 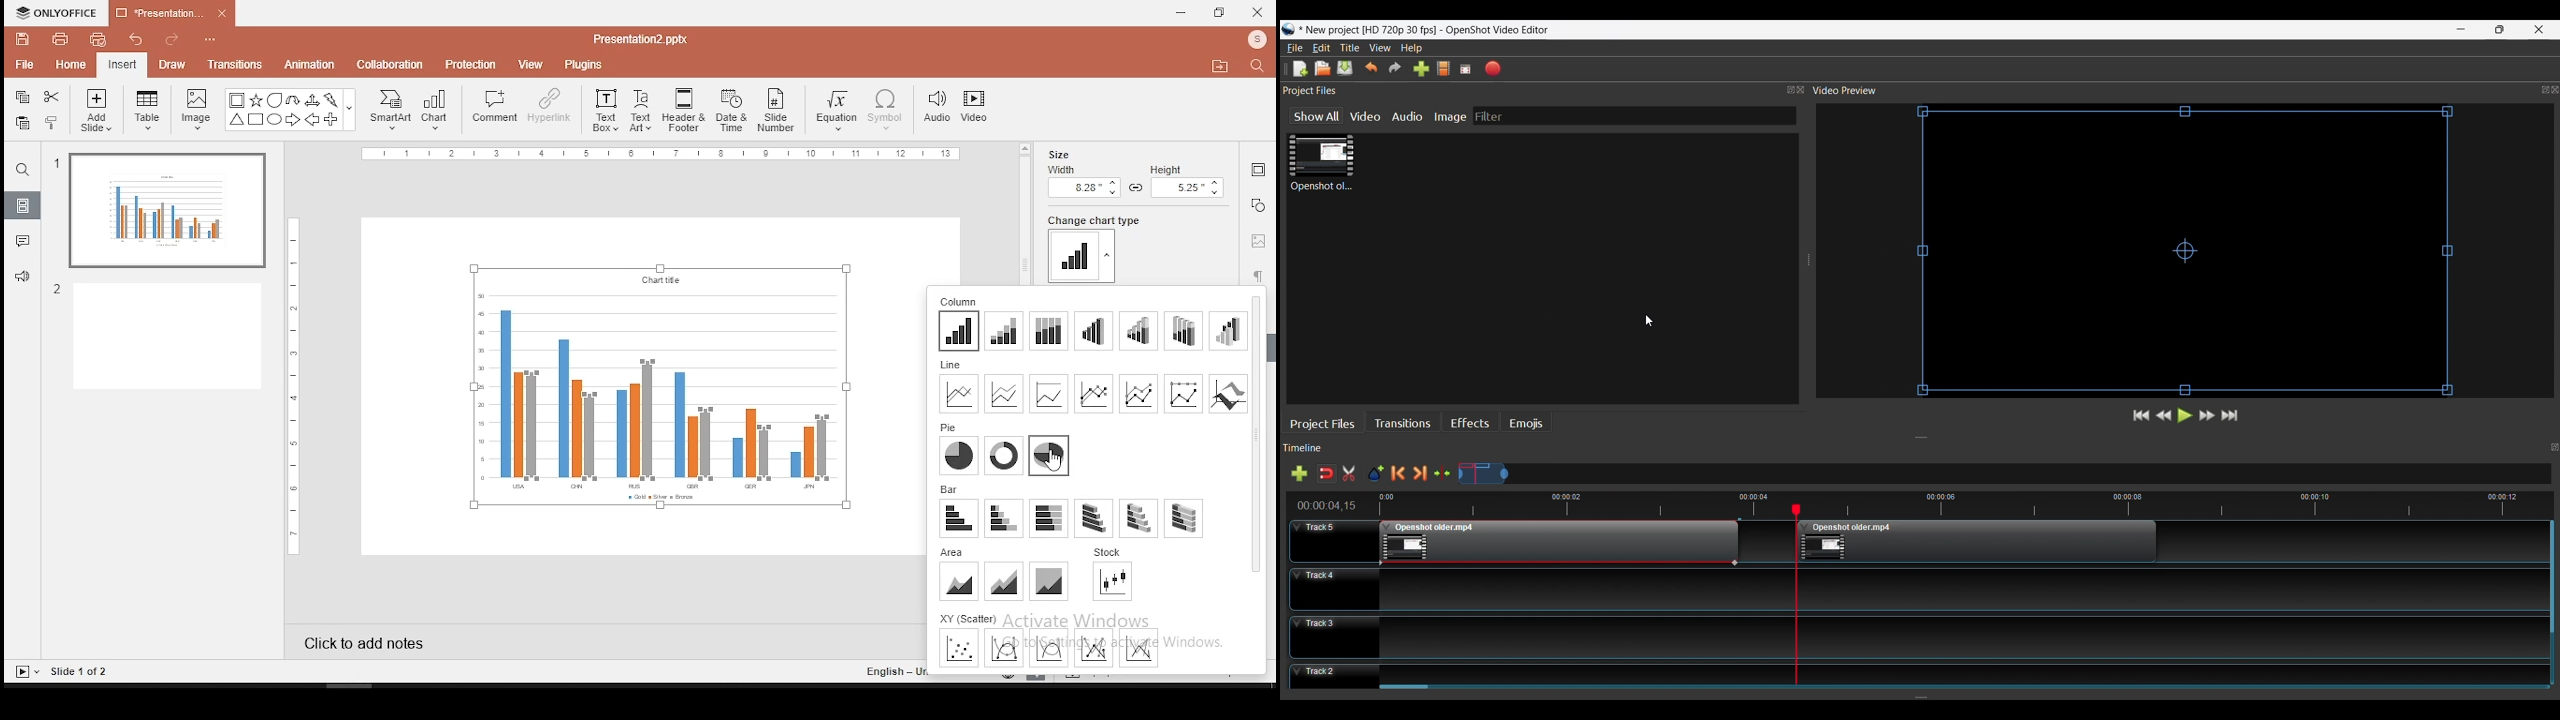 What do you see at coordinates (547, 107) in the screenshot?
I see `hyperlink` at bounding box center [547, 107].